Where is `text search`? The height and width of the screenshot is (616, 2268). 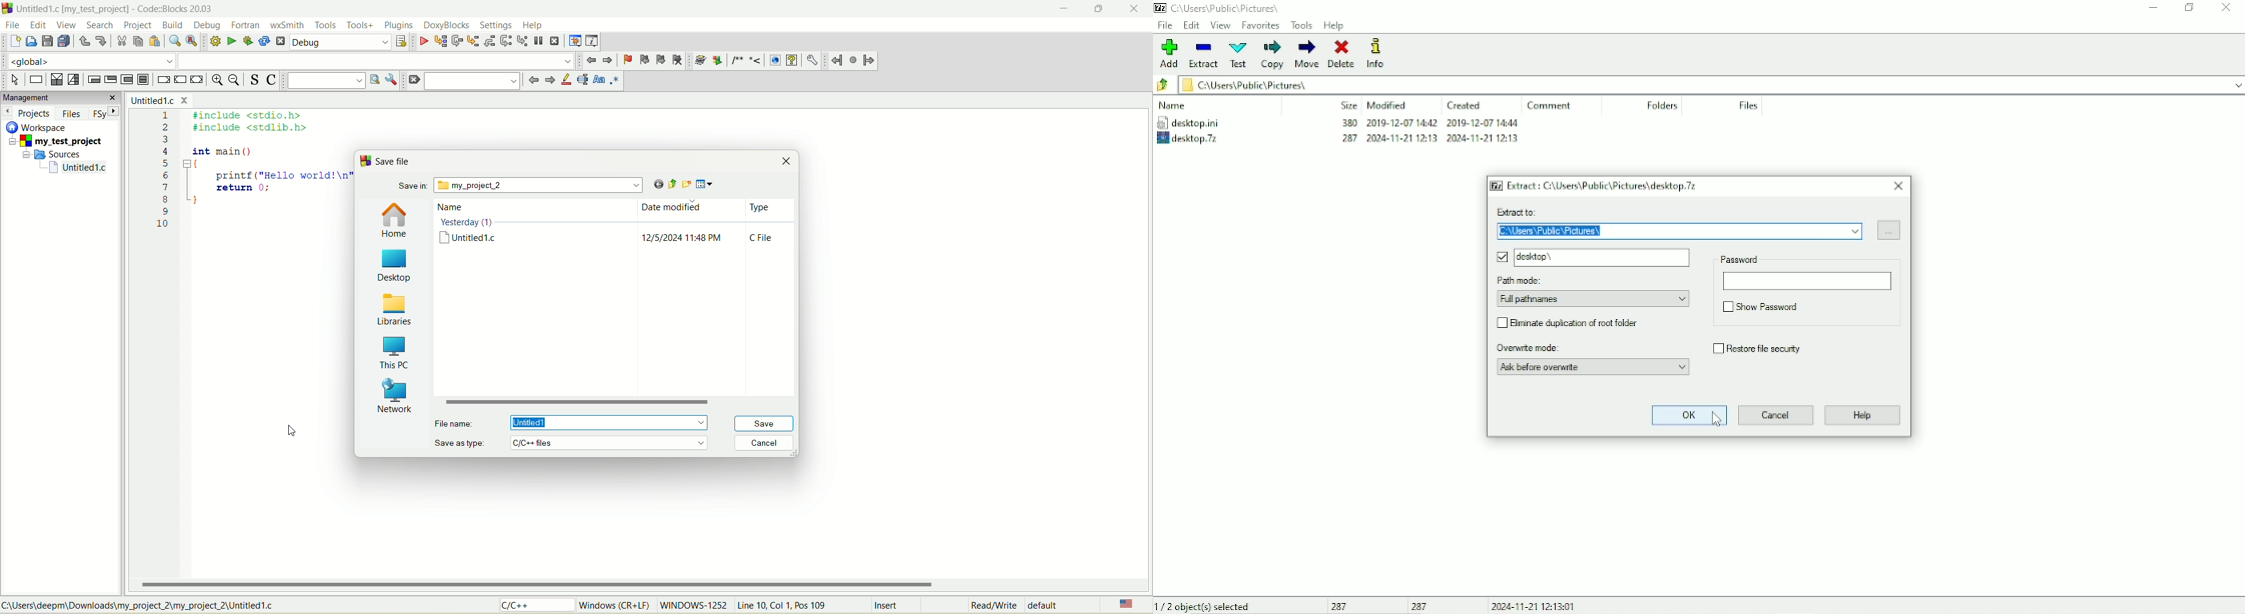 text search is located at coordinates (326, 81).